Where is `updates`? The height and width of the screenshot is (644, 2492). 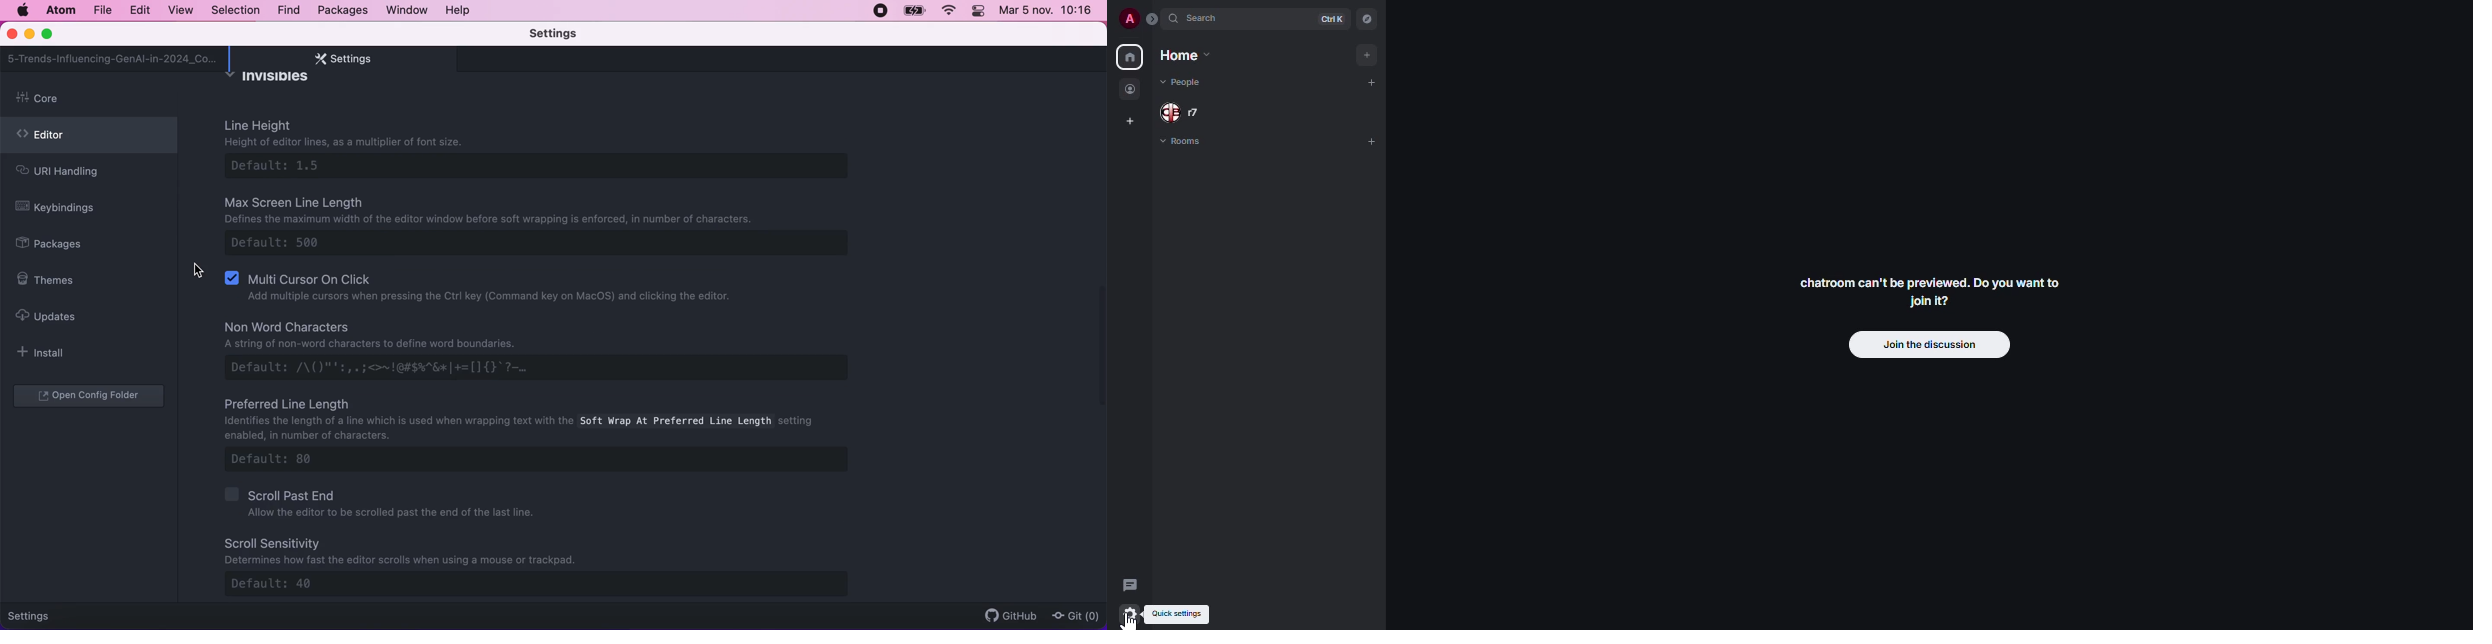
updates is located at coordinates (54, 316).